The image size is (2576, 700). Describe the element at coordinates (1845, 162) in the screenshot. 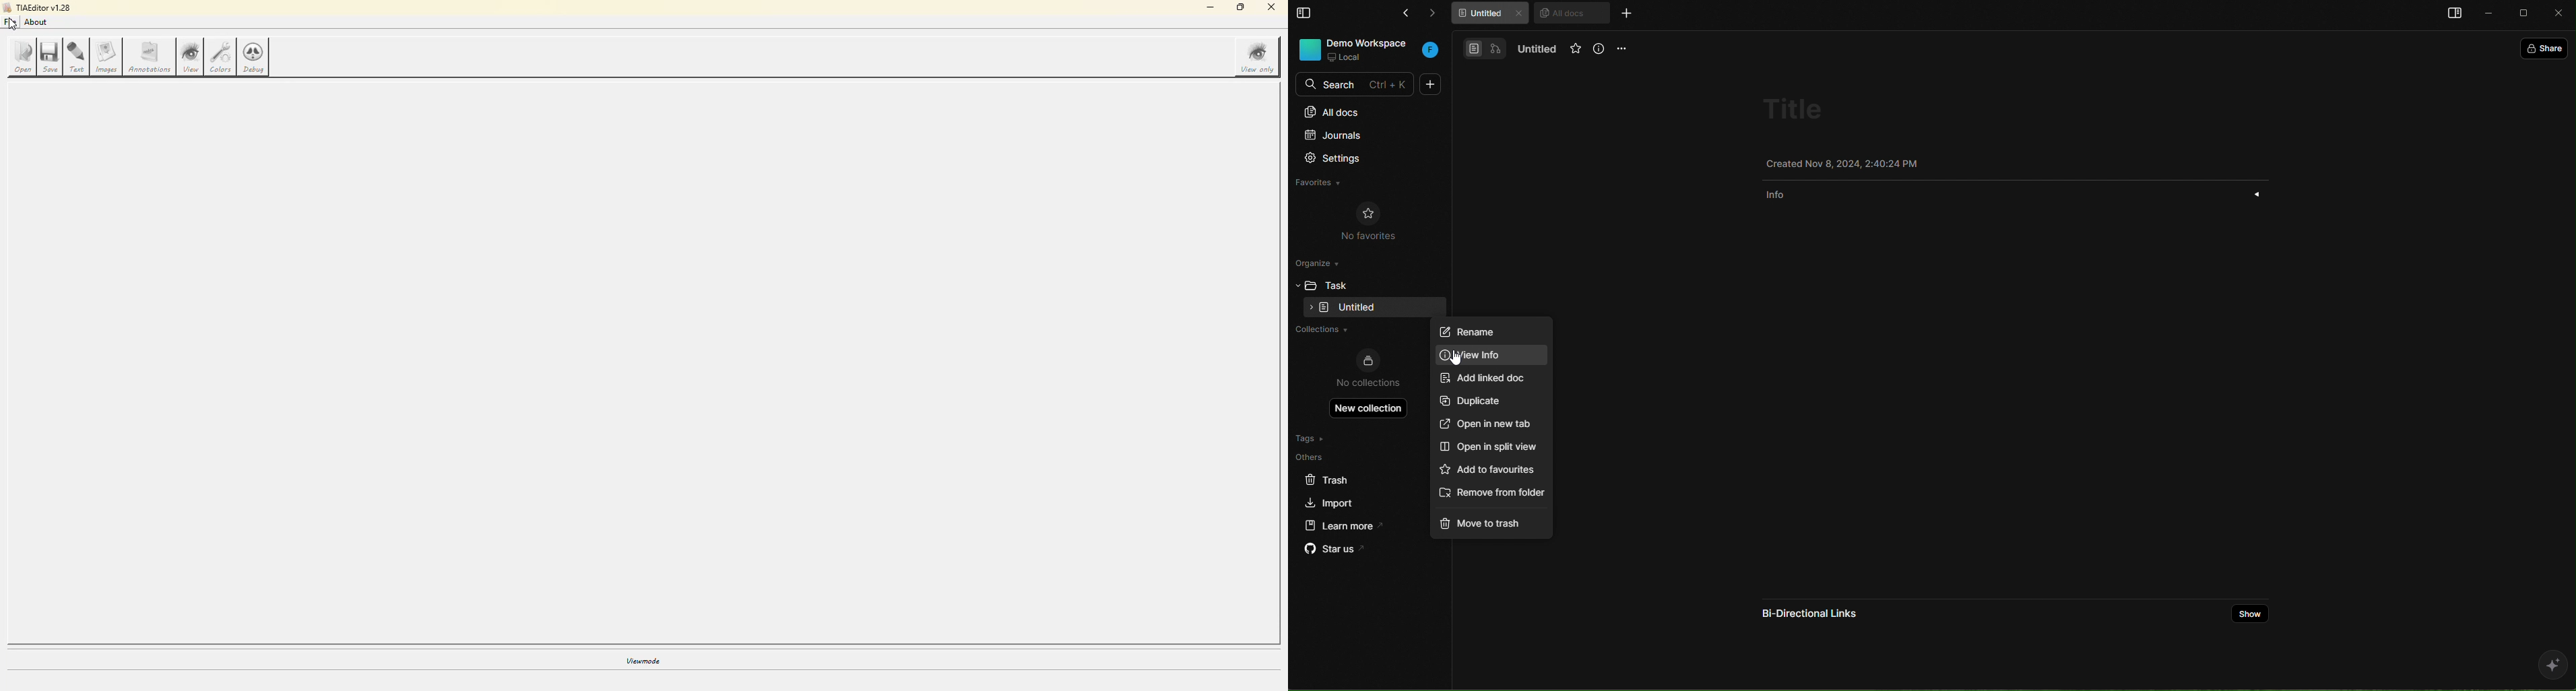

I see `Created Nov 8, 2024, 2:38:38 PM` at that location.